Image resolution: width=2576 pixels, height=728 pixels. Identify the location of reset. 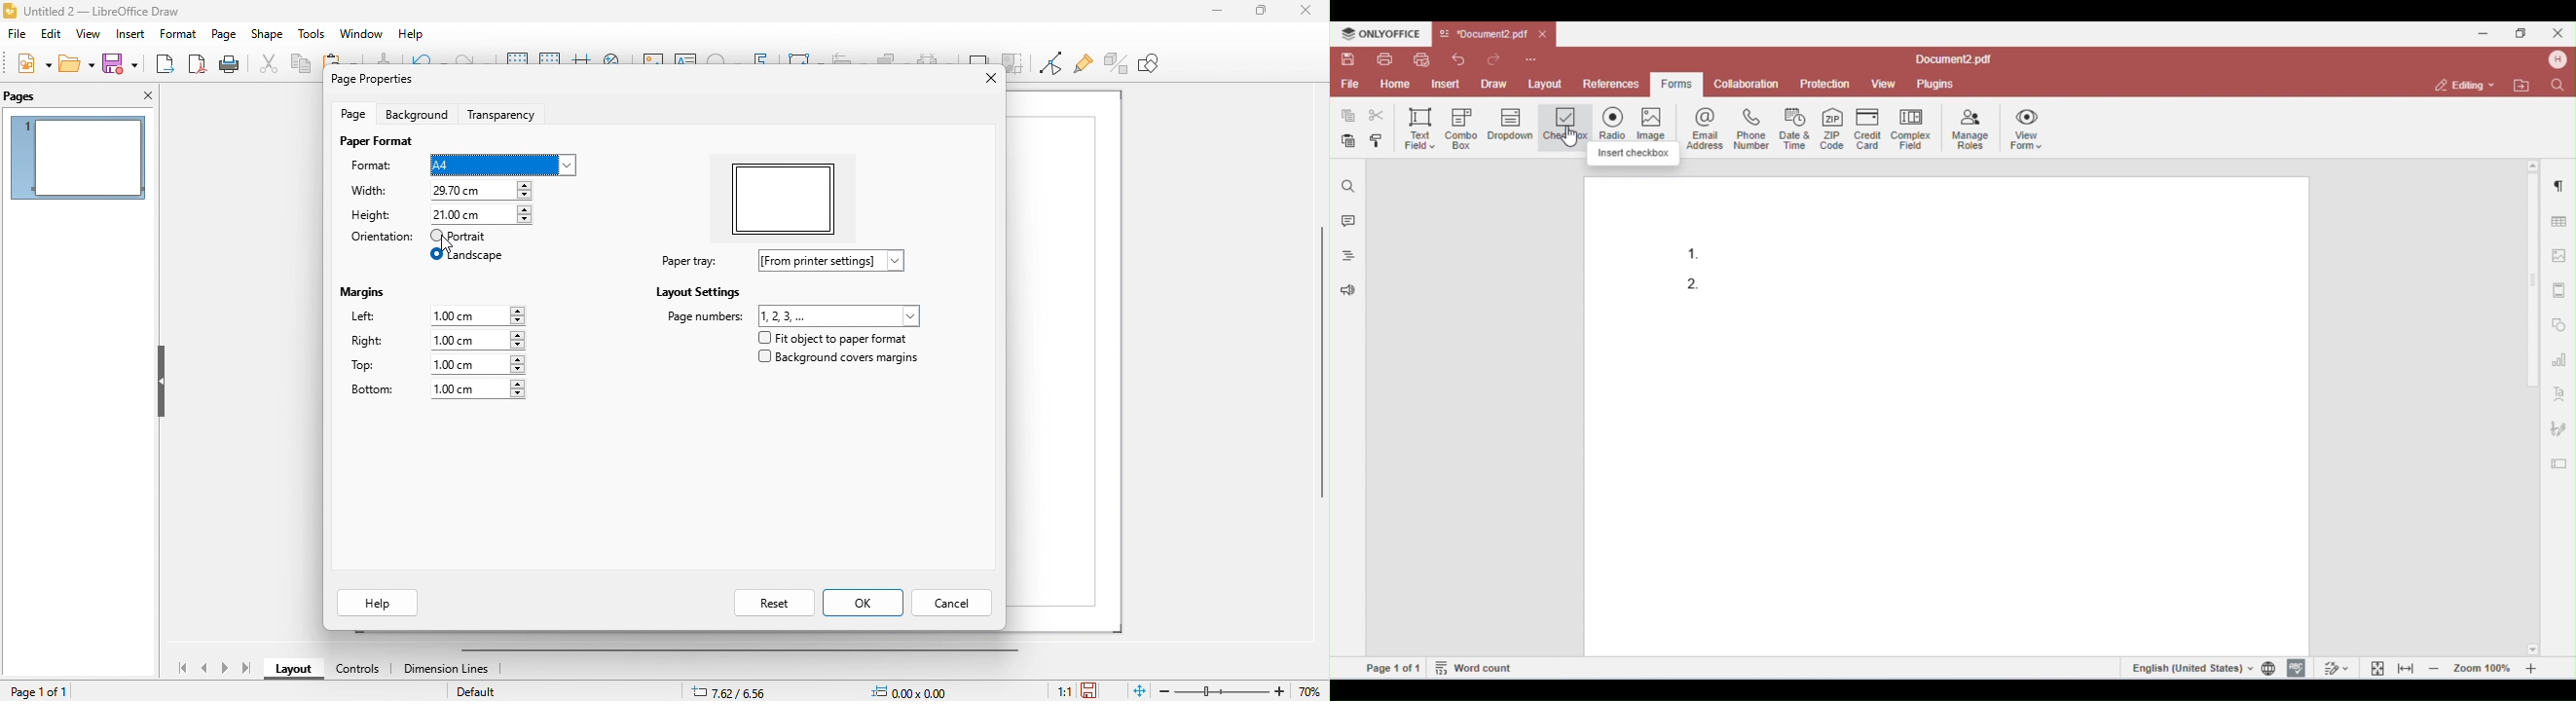
(756, 603).